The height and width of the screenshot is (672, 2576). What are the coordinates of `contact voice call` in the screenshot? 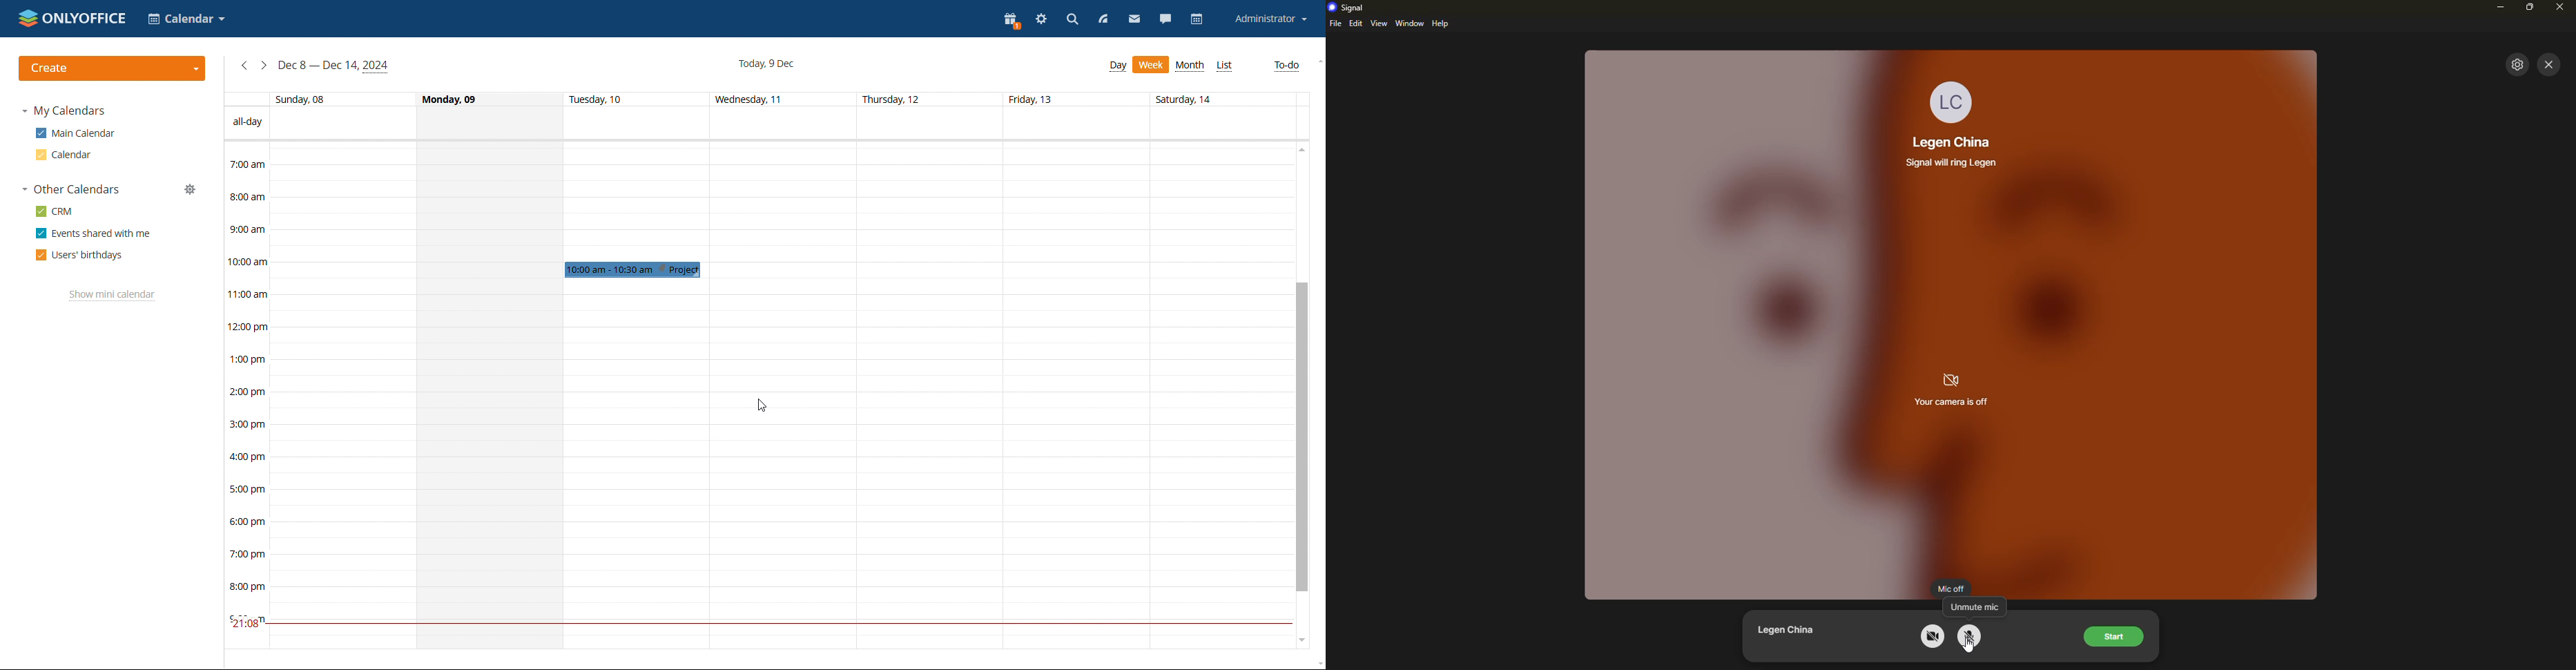 It's located at (1792, 635).